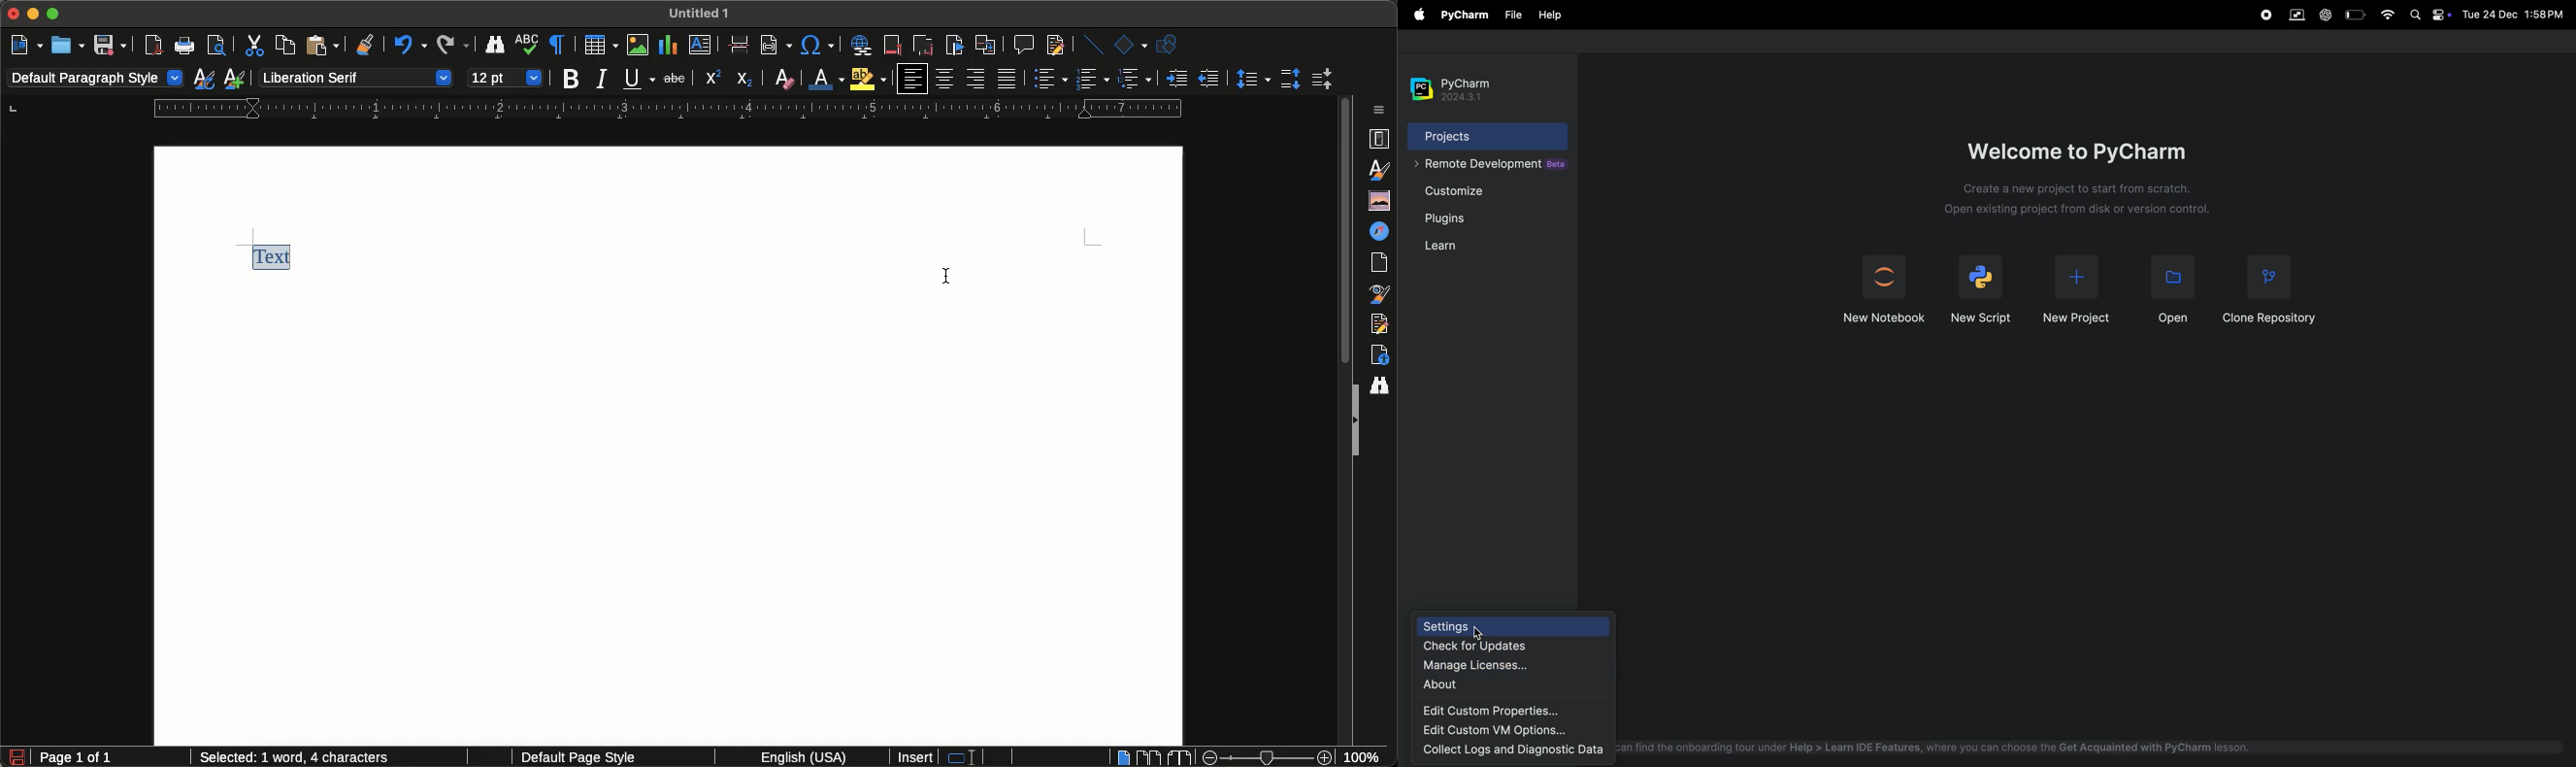  What do you see at coordinates (1353, 421) in the screenshot?
I see `Expand` at bounding box center [1353, 421].